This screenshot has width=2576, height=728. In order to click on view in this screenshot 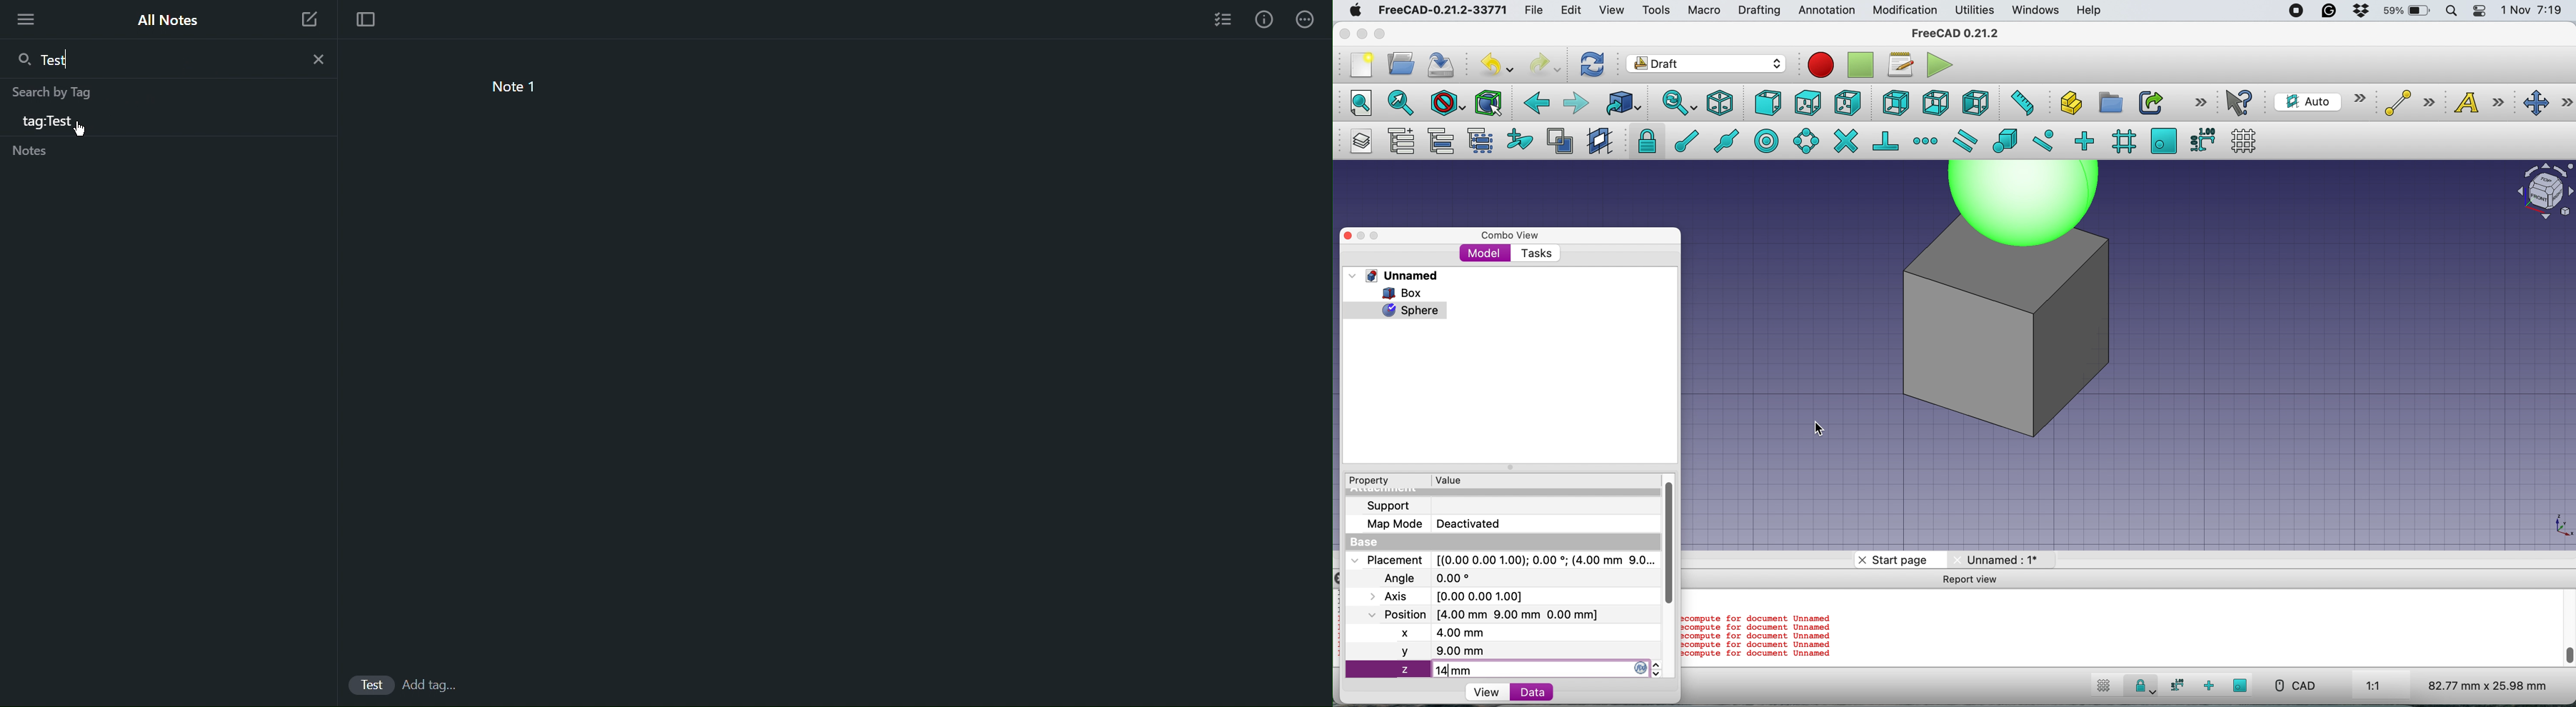, I will do `click(1486, 692)`.